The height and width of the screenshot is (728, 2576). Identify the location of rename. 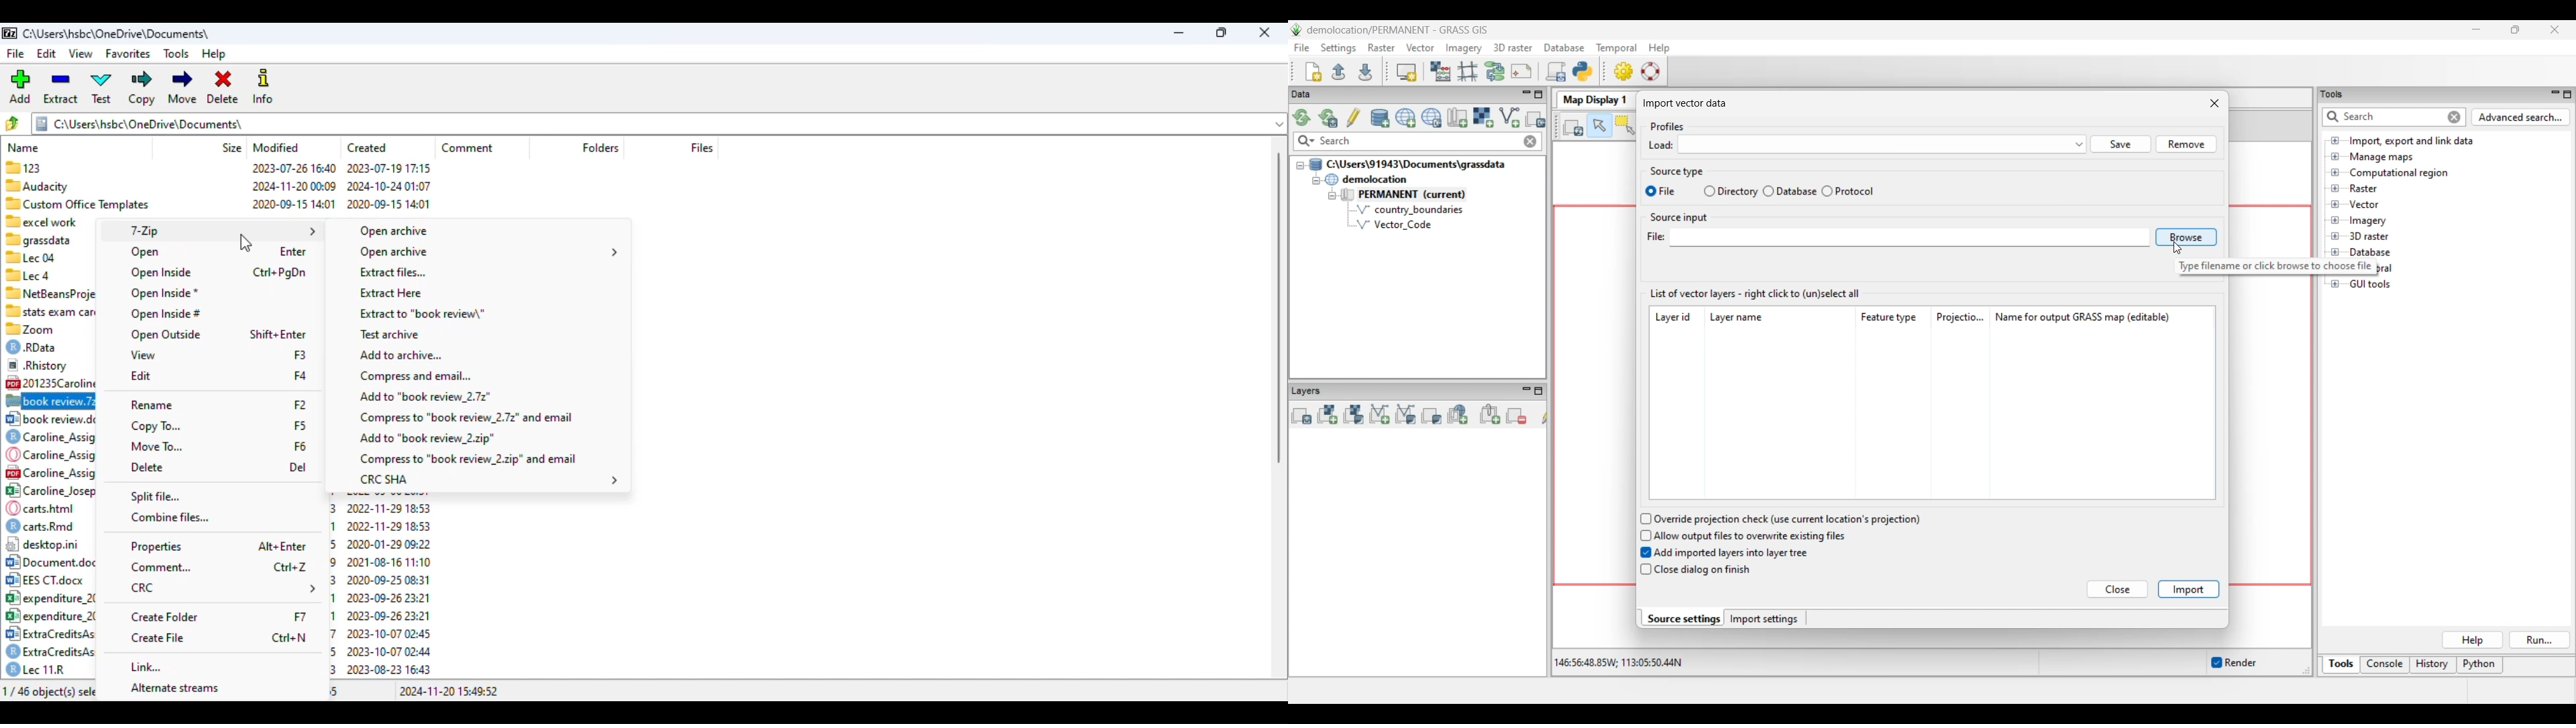
(153, 405).